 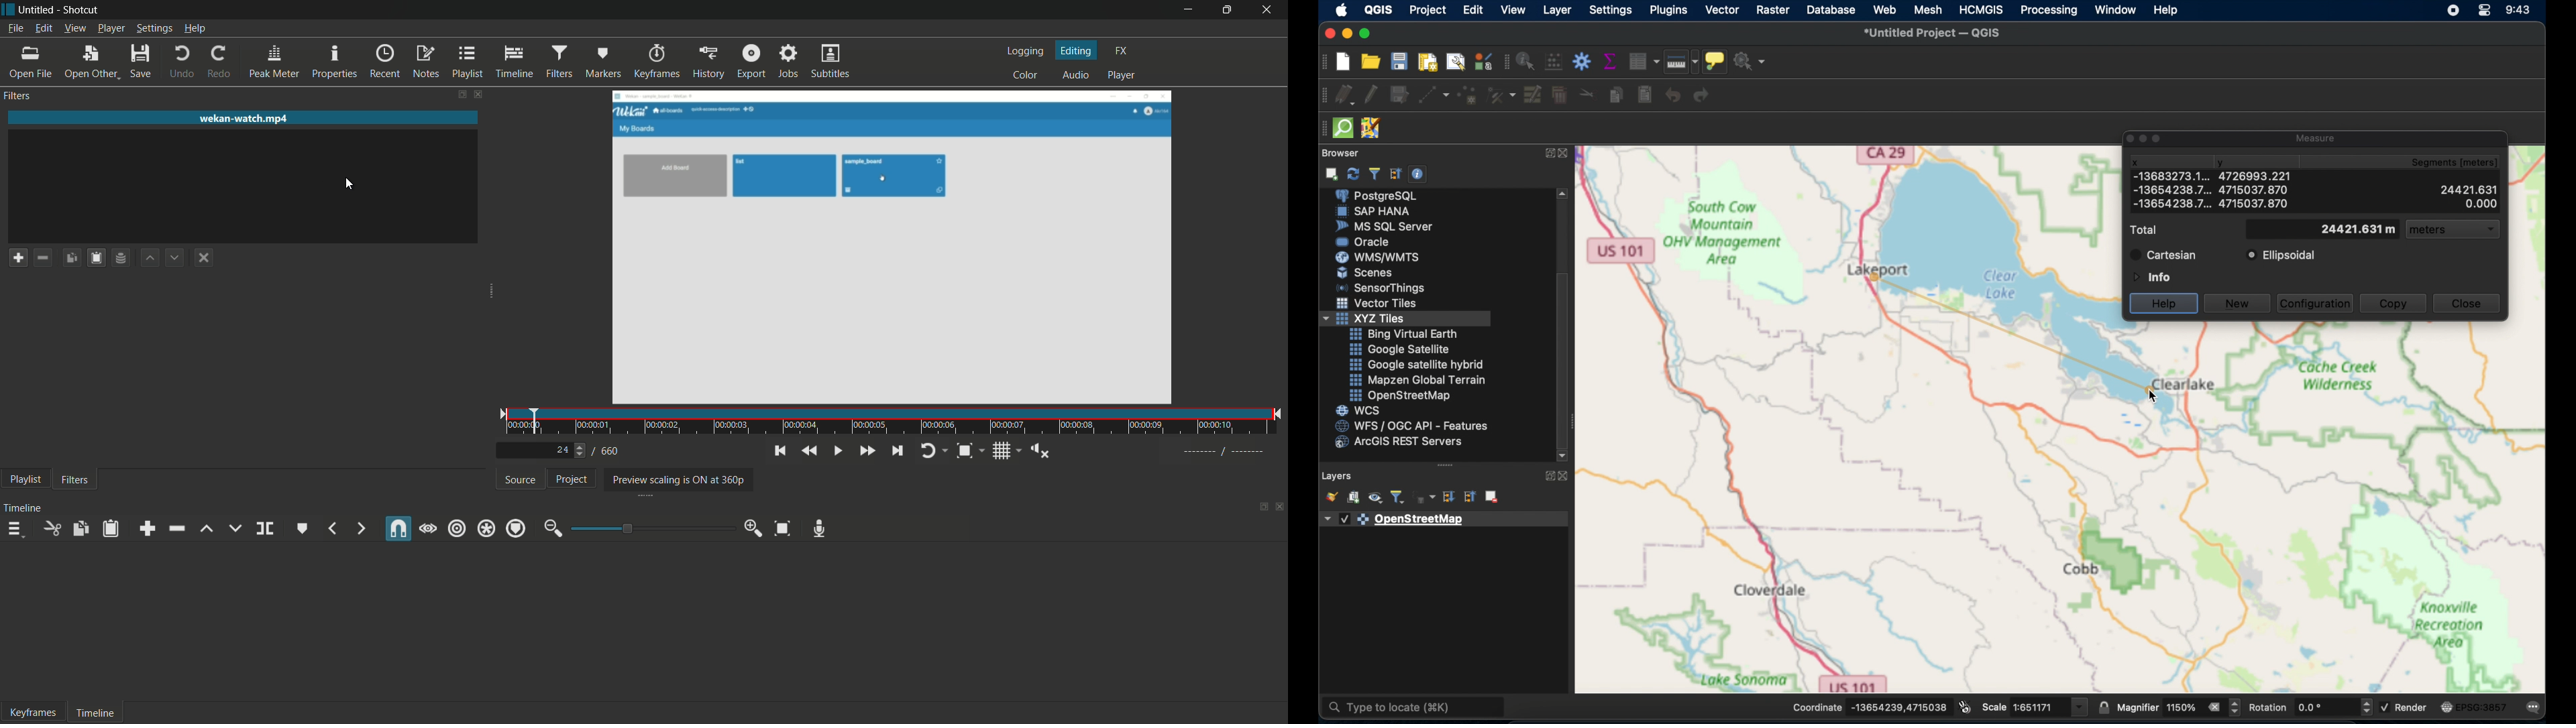 What do you see at coordinates (1026, 76) in the screenshot?
I see `color` at bounding box center [1026, 76].